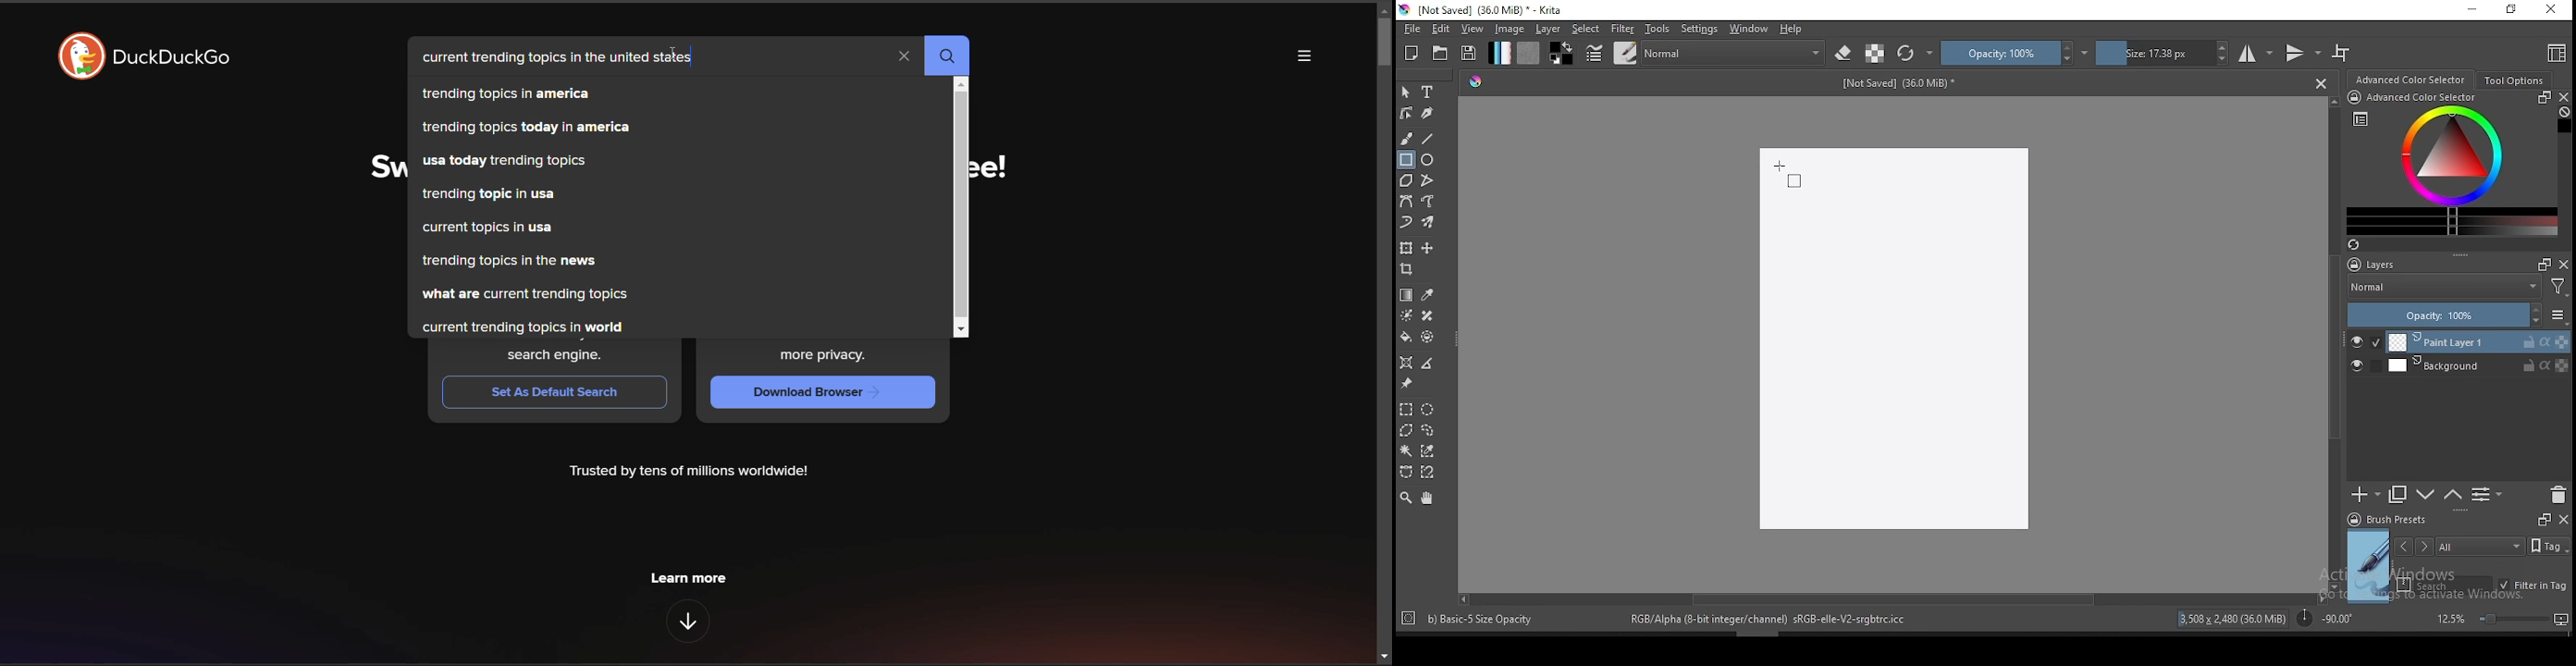  Describe the element at coordinates (2456, 316) in the screenshot. I see `opacity` at that location.